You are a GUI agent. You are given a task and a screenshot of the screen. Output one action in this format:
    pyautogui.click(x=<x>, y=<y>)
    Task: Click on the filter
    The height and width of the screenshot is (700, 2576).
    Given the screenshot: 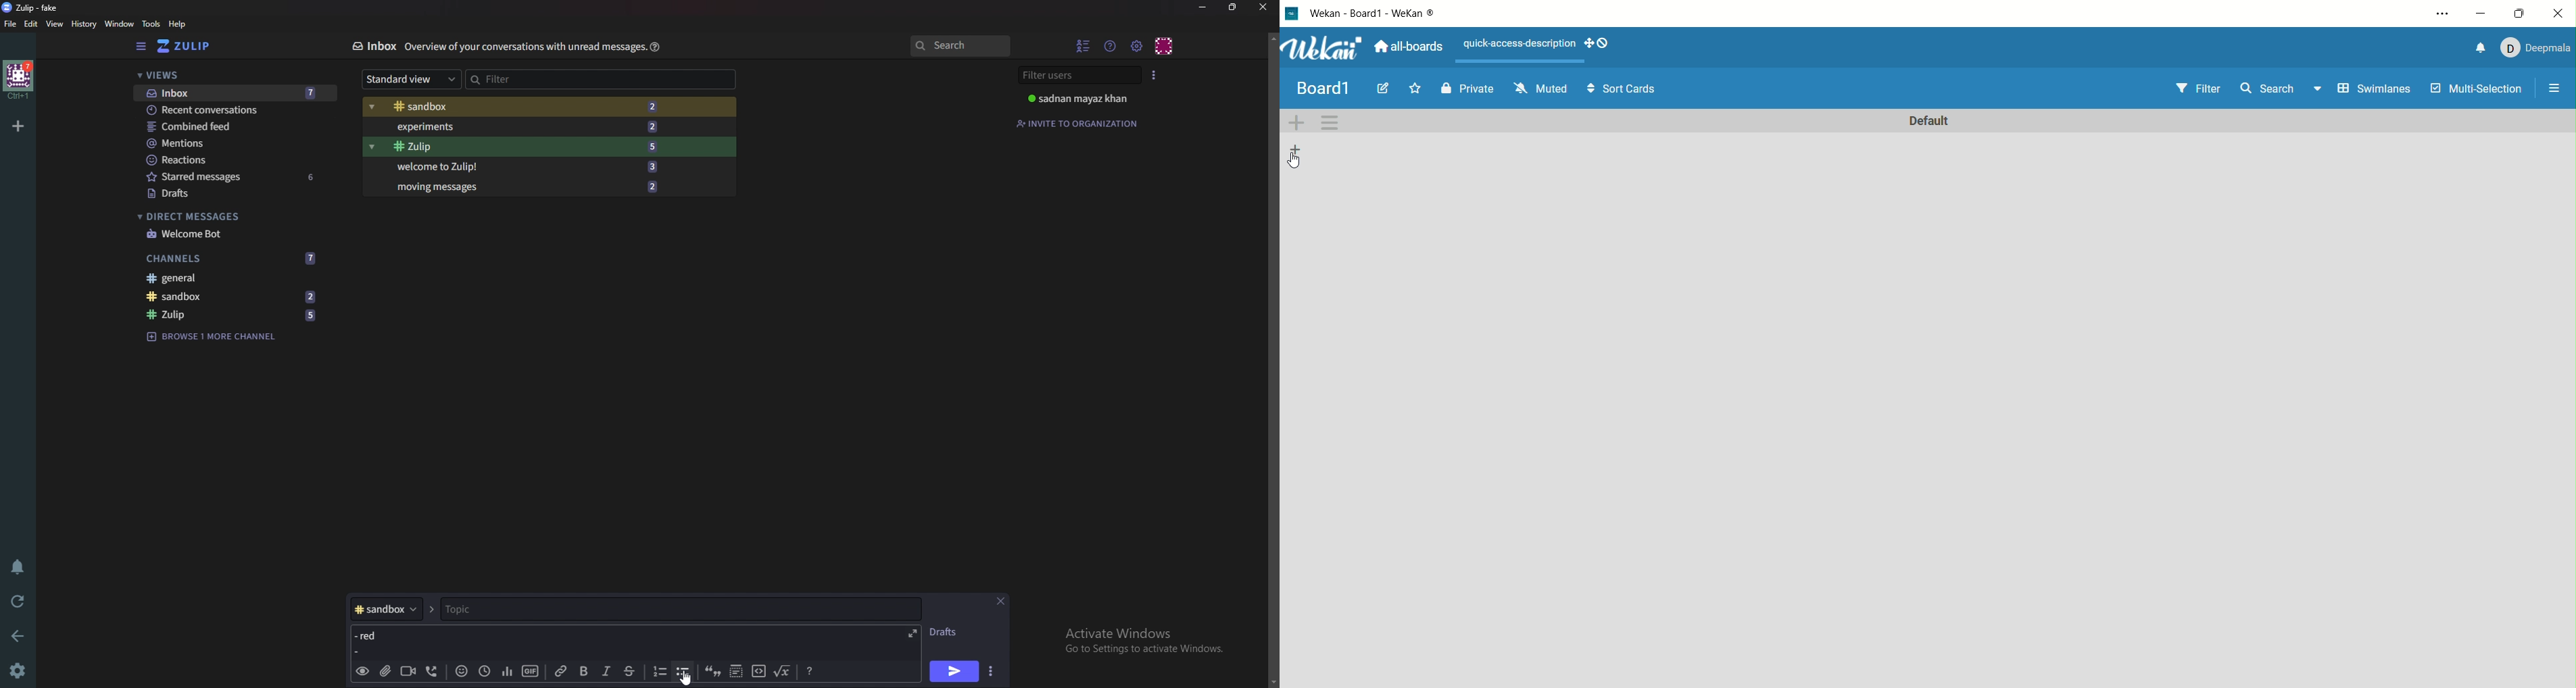 What is the action you would take?
    pyautogui.click(x=2197, y=89)
    